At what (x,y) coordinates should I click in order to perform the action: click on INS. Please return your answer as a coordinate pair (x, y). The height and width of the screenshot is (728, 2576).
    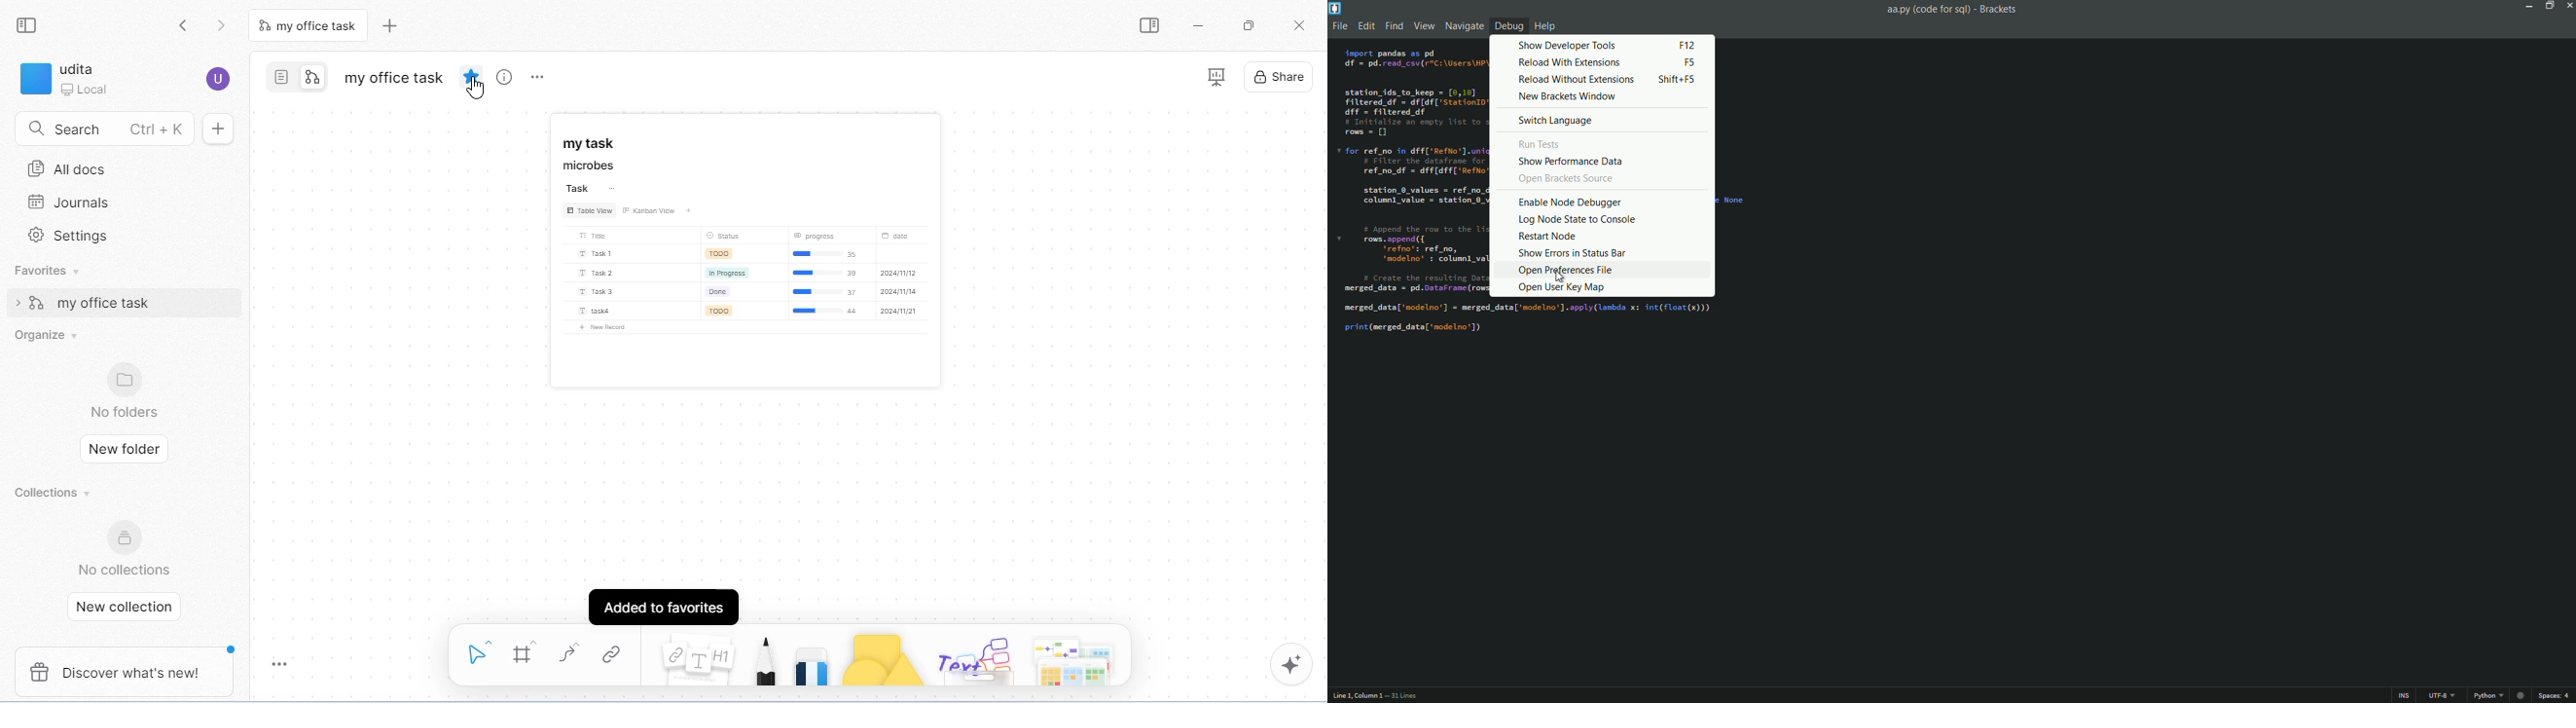
    Looking at the image, I should click on (2403, 695).